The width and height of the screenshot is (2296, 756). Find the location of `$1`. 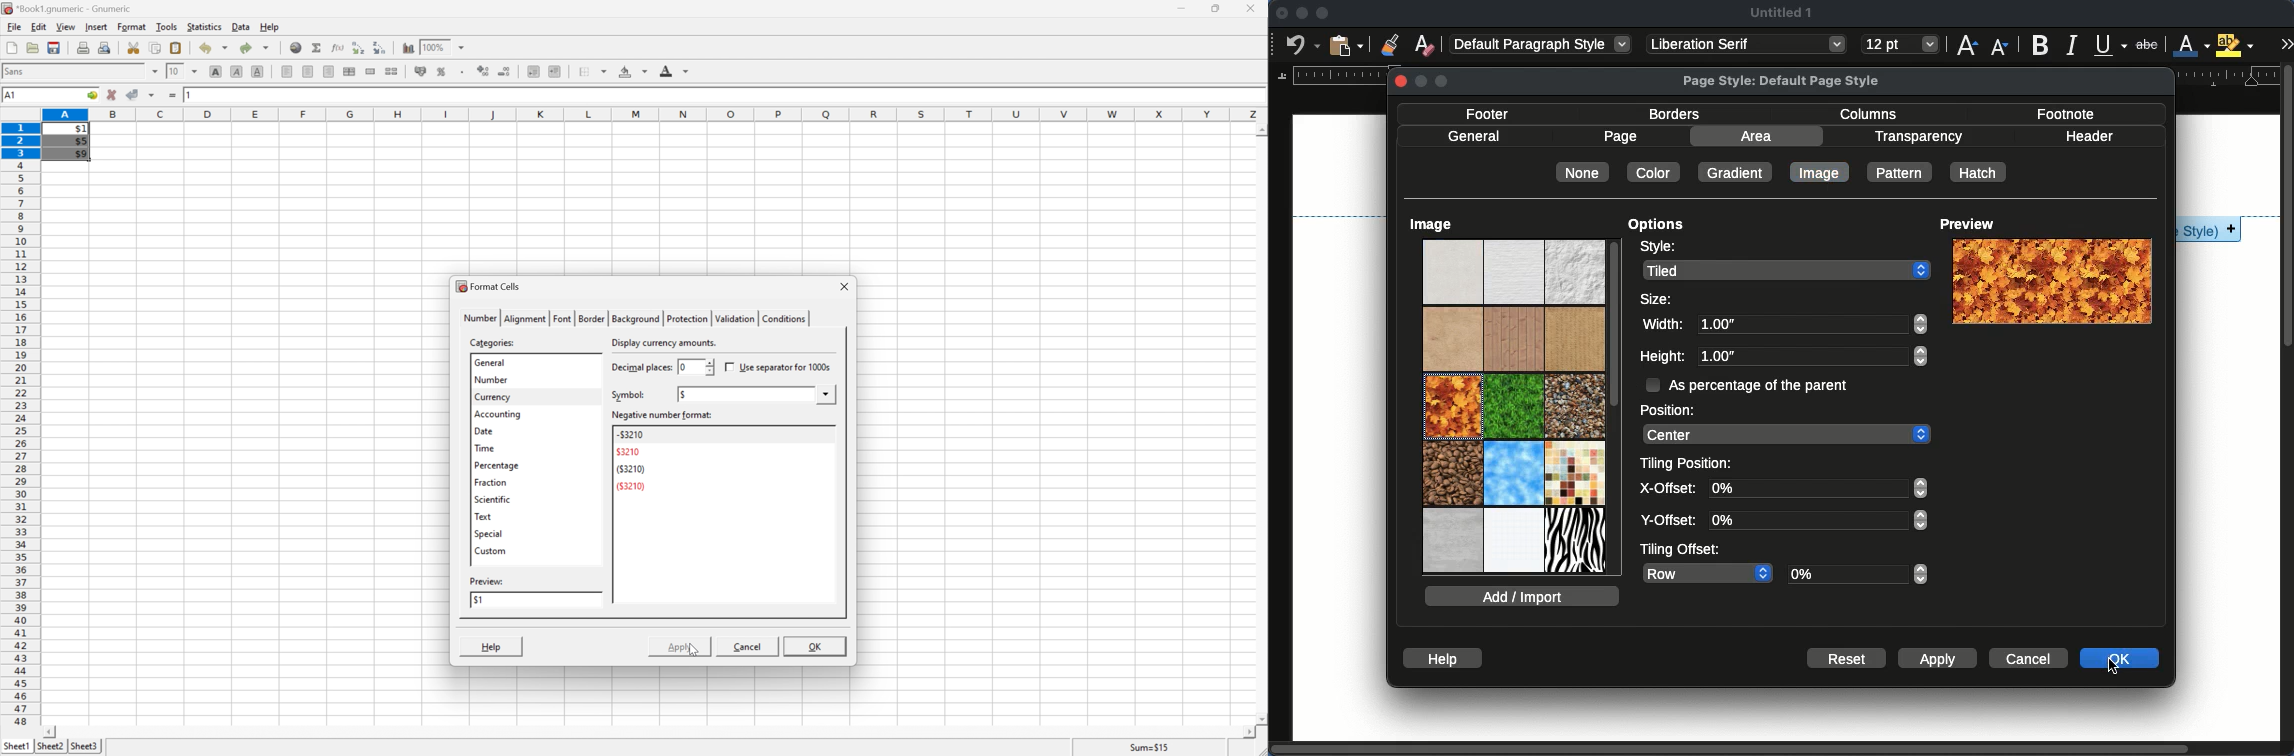

$1 is located at coordinates (75, 128).